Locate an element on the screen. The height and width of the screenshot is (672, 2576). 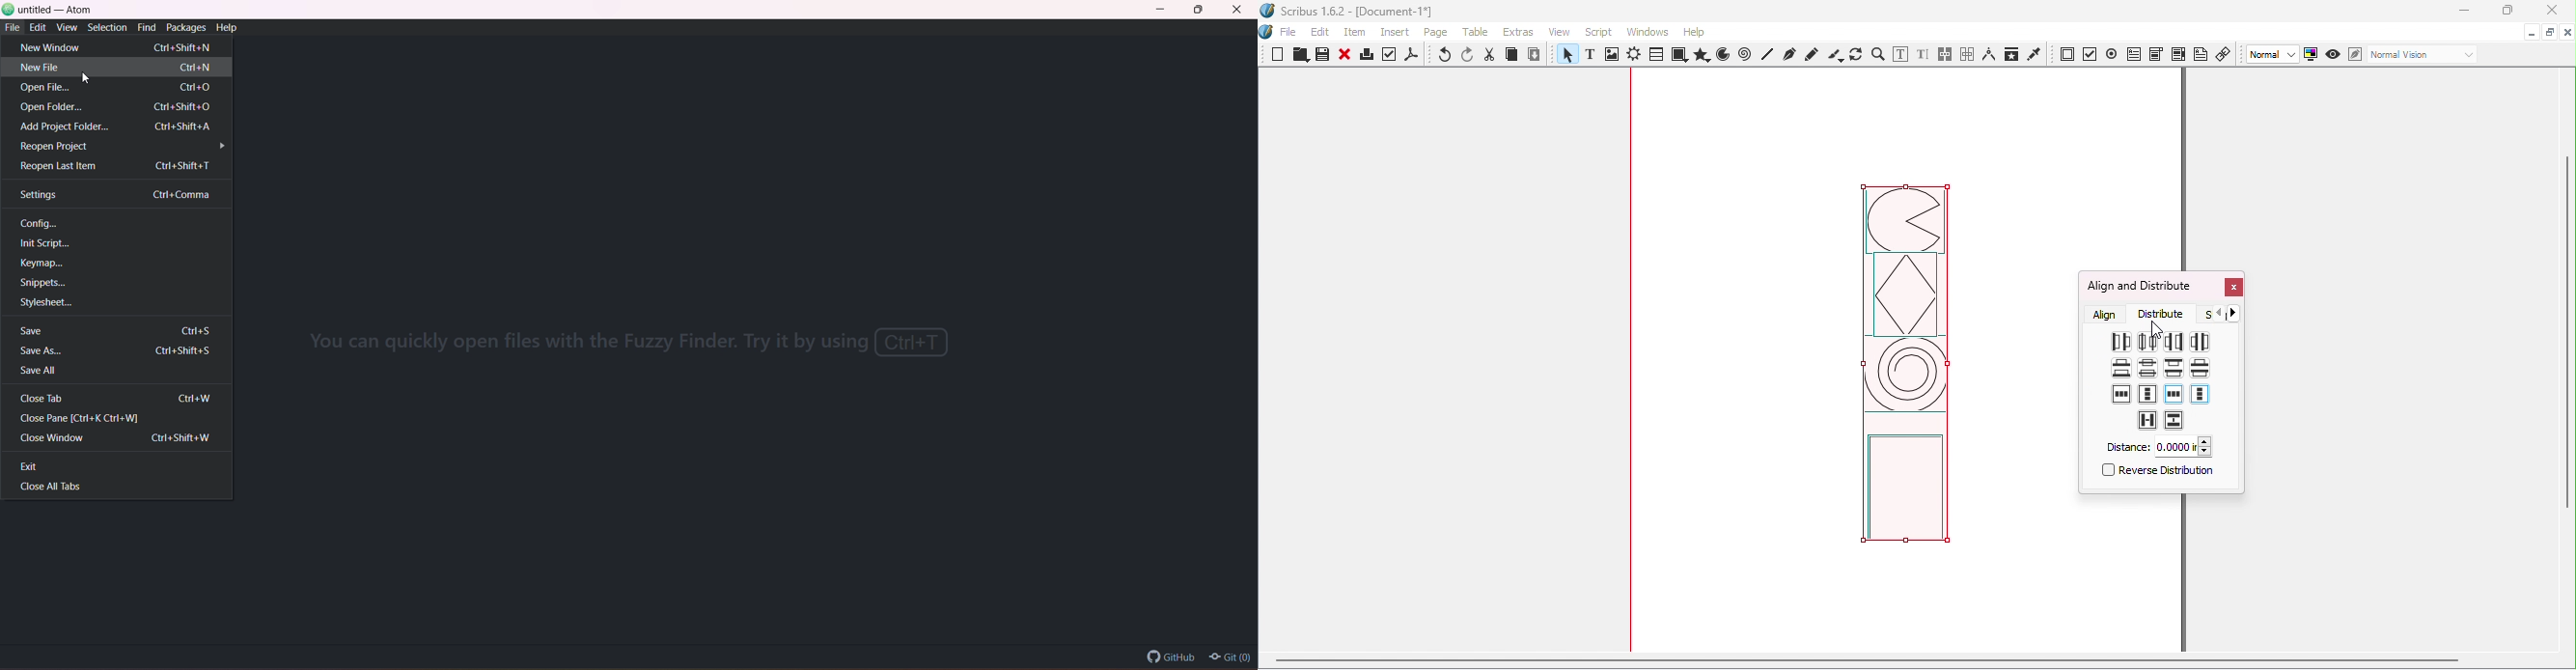
Minimize is located at coordinates (1167, 10).